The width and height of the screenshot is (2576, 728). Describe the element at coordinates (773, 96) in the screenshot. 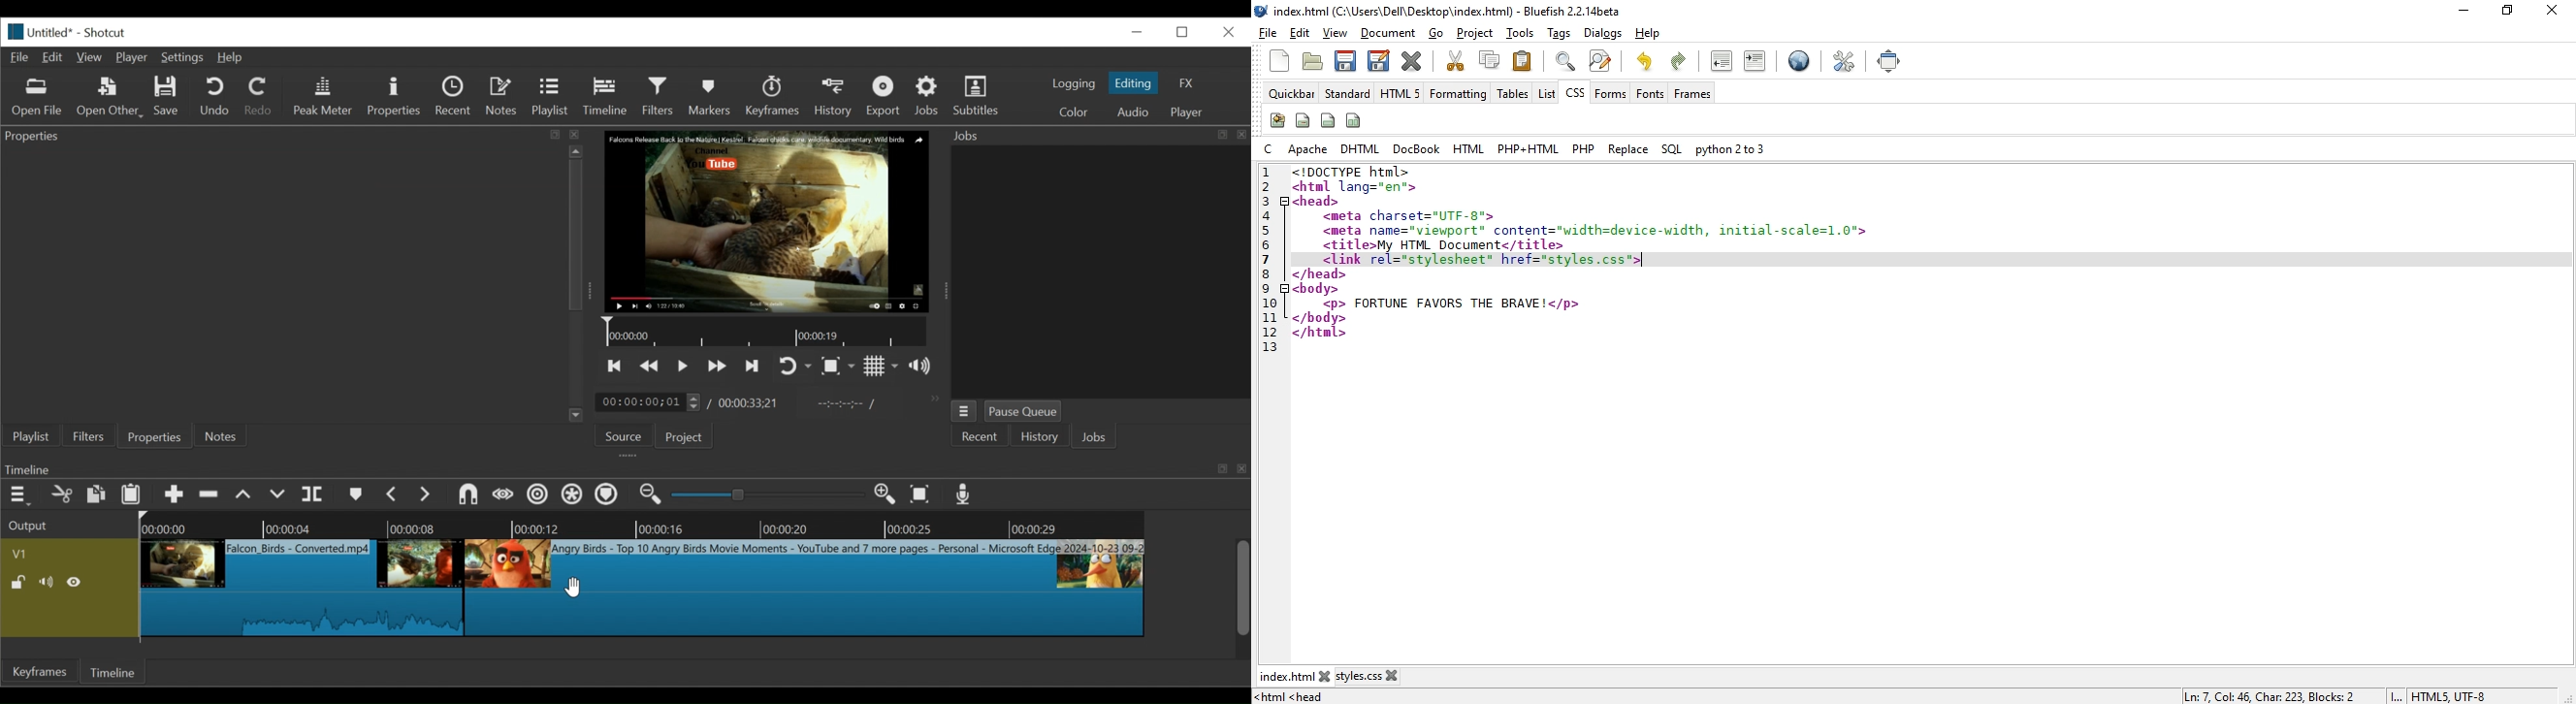

I see `Keyframes` at that location.